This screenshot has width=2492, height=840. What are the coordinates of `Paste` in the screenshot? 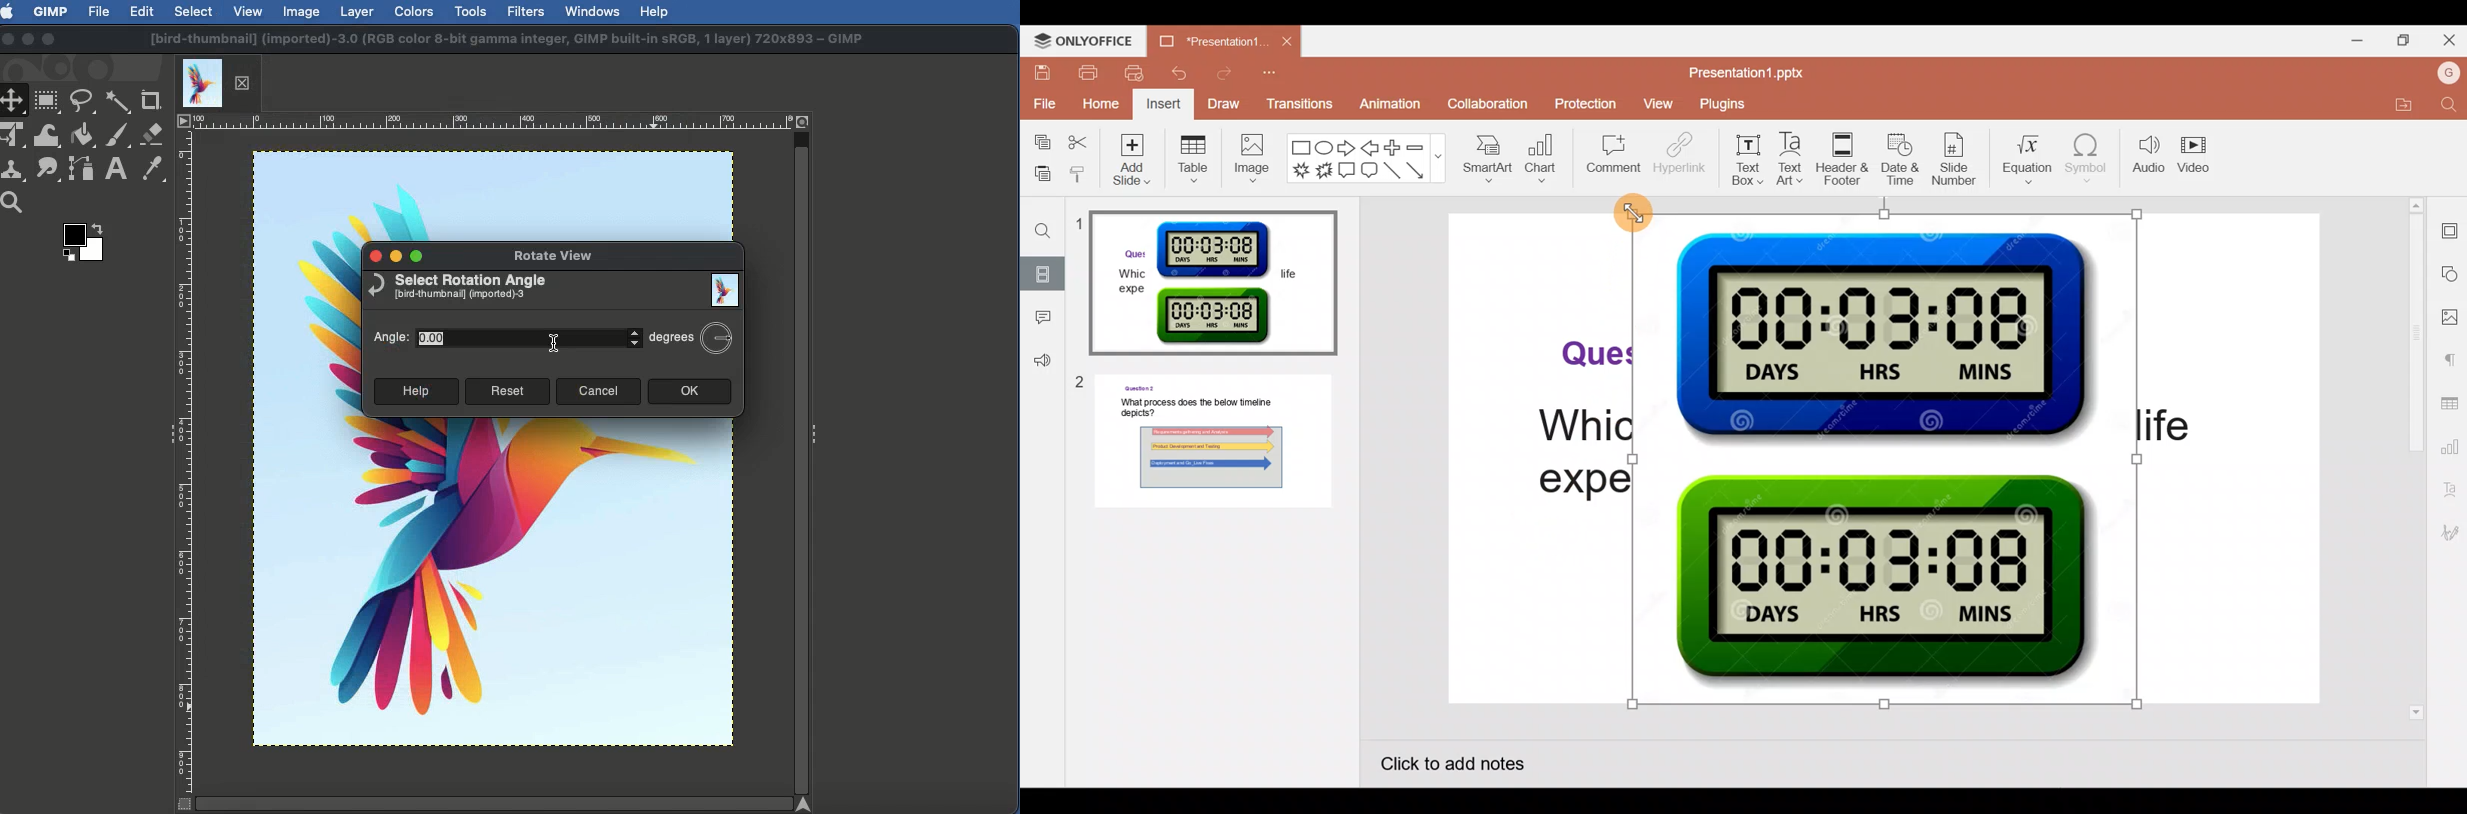 It's located at (1039, 170).